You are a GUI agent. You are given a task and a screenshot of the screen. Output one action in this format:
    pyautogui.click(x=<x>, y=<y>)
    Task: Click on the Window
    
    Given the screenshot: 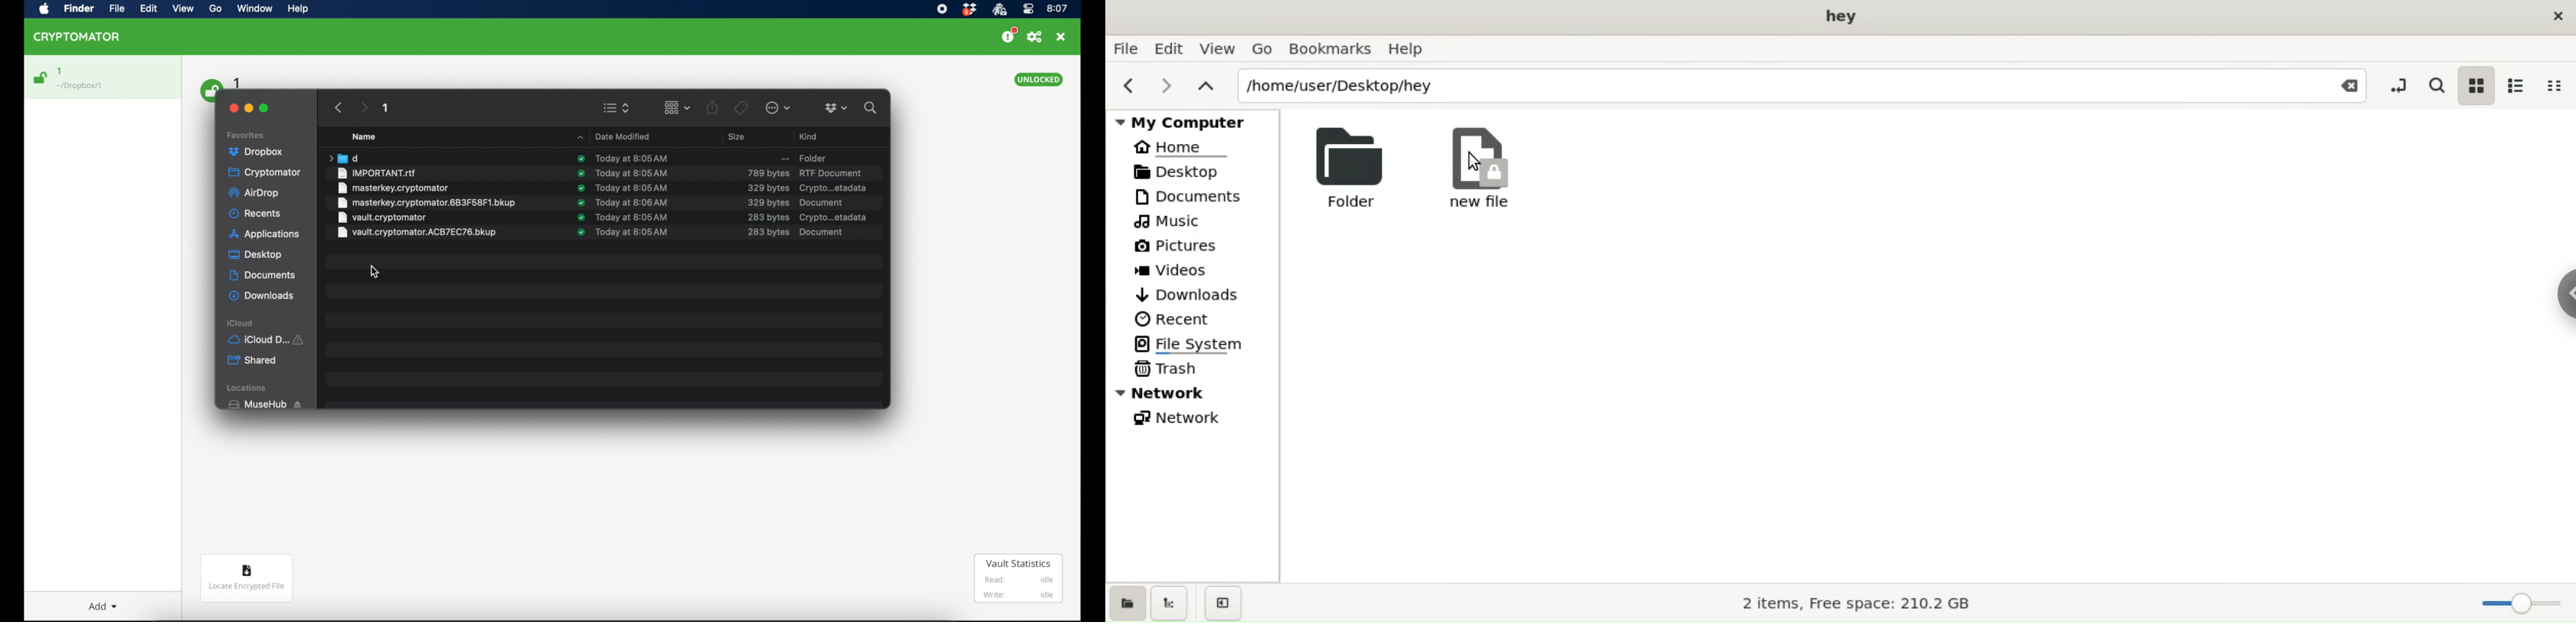 What is the action you would take?
    pyautogui.click(x=258, y=10)
    